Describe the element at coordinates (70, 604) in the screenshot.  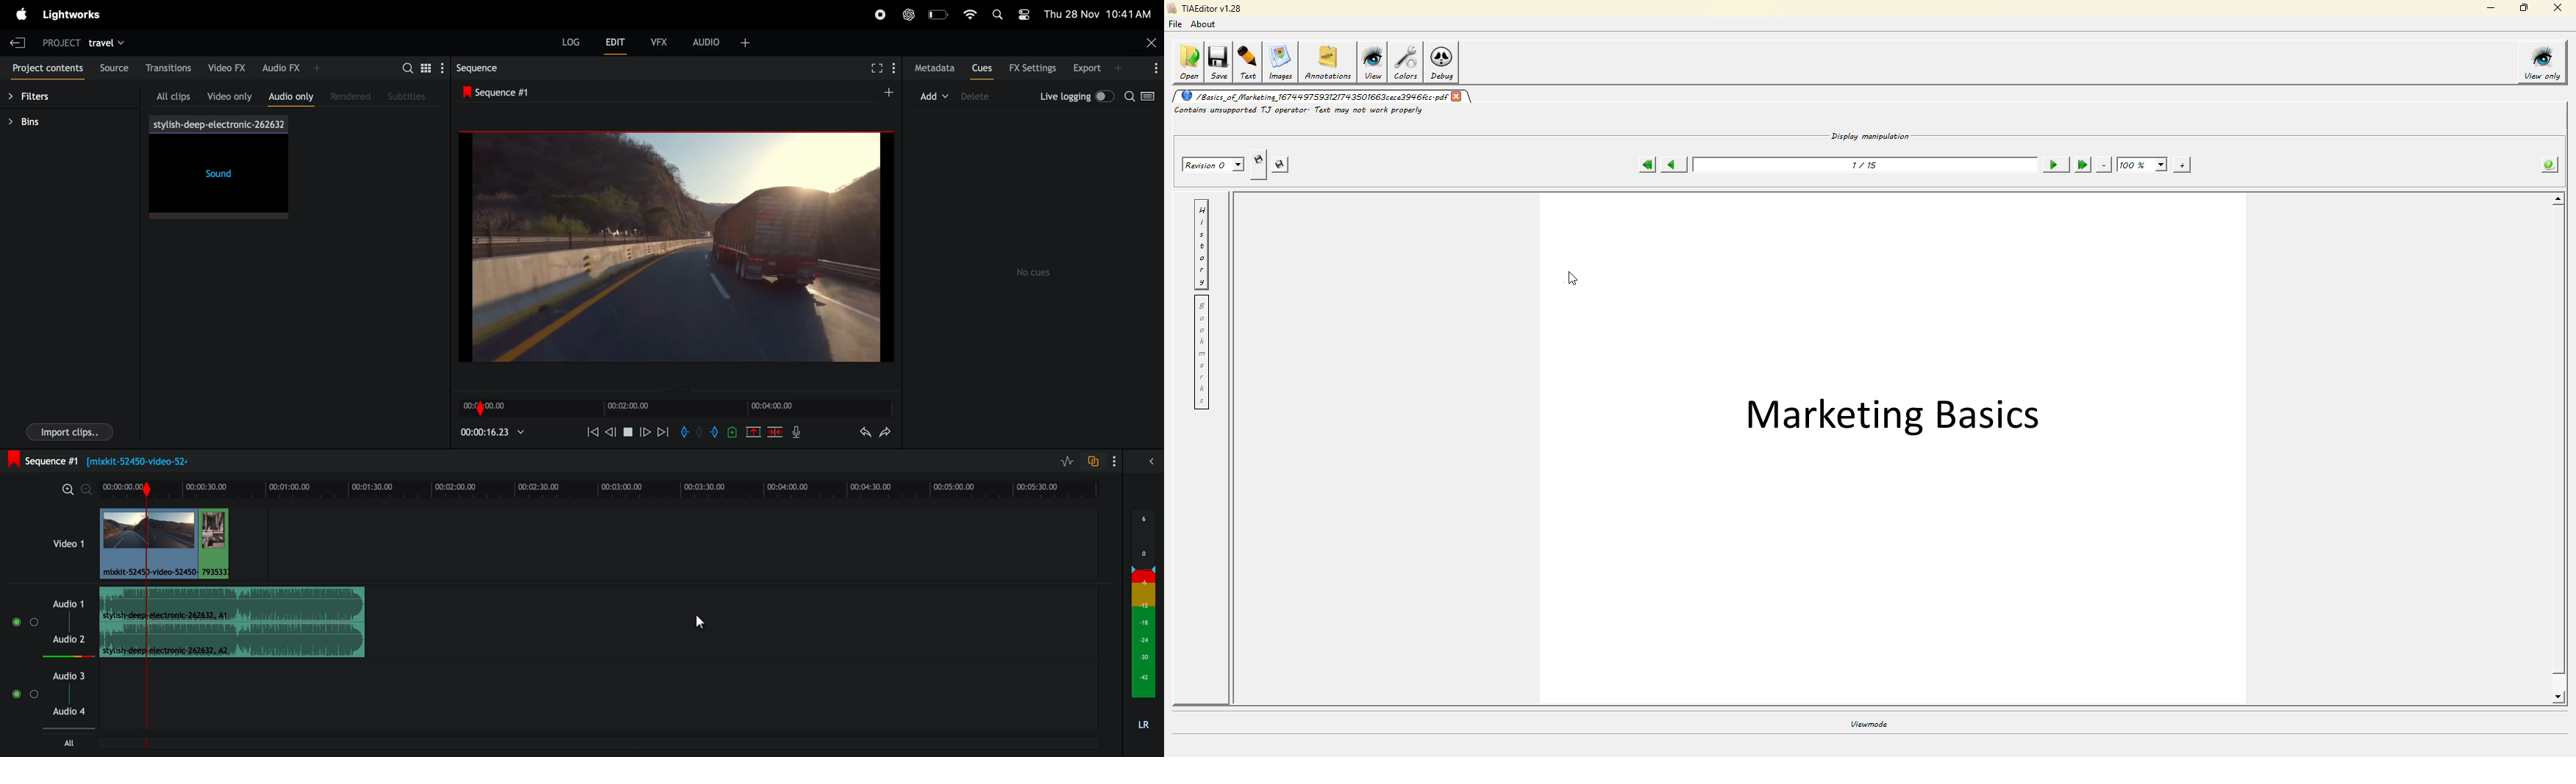
I see `audio 1` at that location.